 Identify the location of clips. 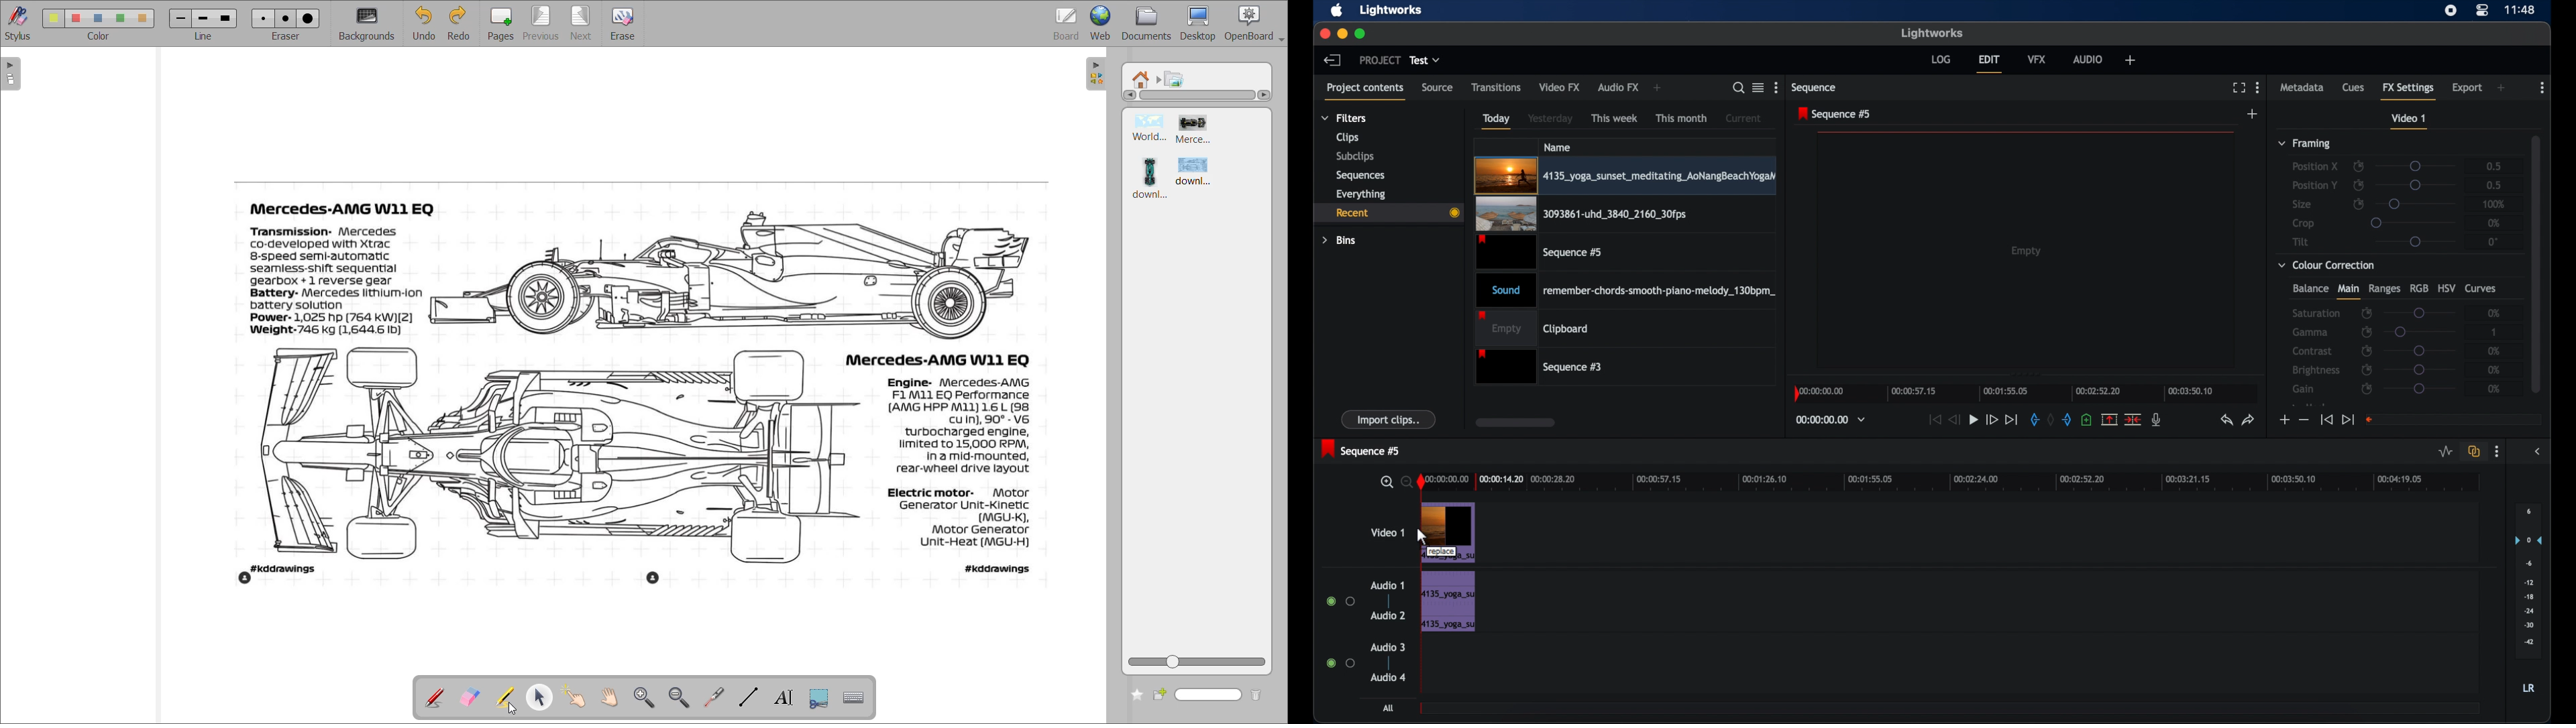
(1346, 137).